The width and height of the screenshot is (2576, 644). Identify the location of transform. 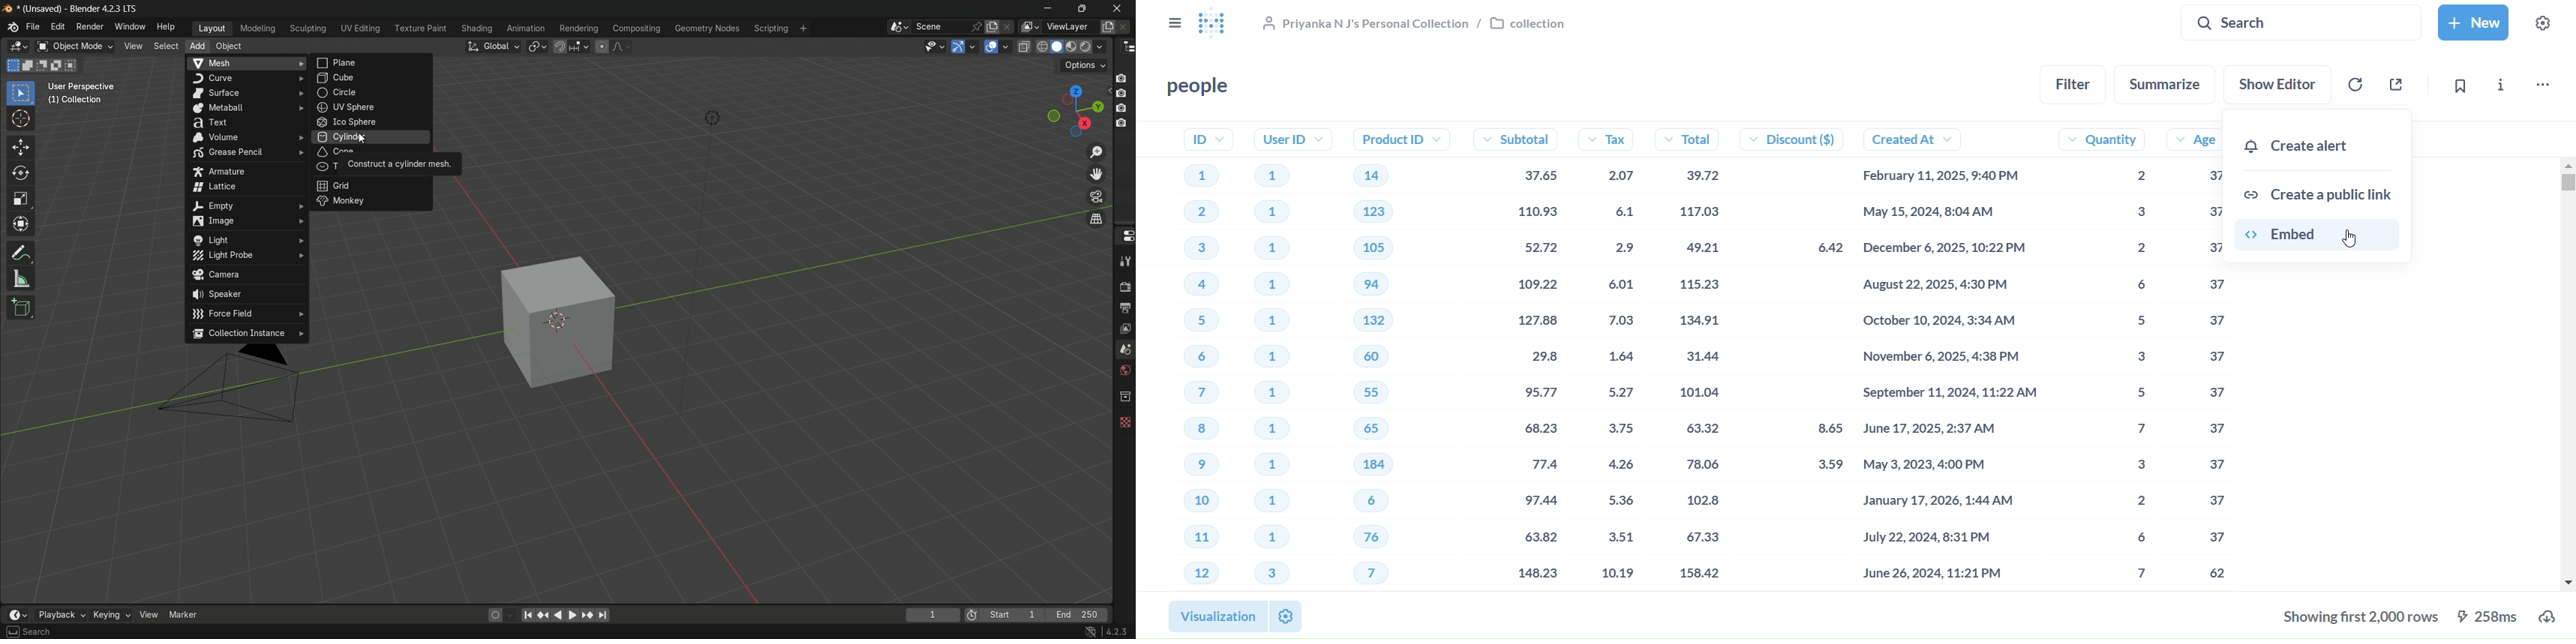
(21, 225).